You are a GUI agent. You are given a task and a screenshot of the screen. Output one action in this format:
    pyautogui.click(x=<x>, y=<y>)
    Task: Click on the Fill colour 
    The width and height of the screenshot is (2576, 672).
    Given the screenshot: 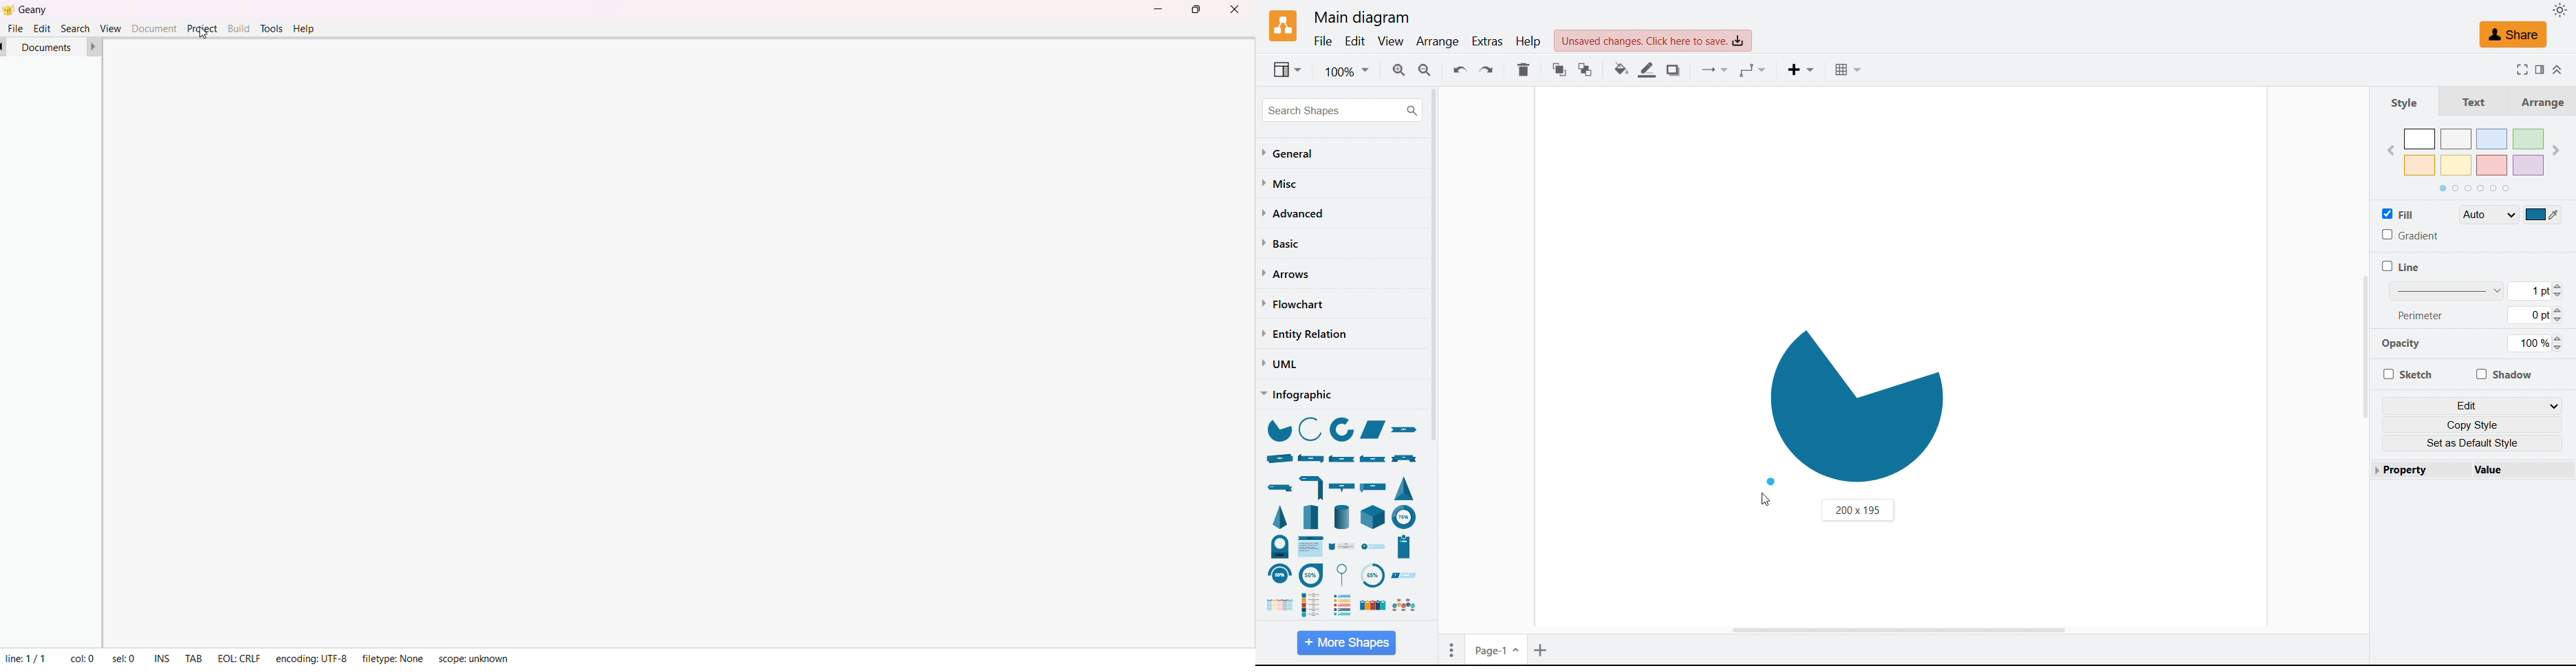 What is the action you would take?
    pyautogui.click(x=1622, y=69)
    